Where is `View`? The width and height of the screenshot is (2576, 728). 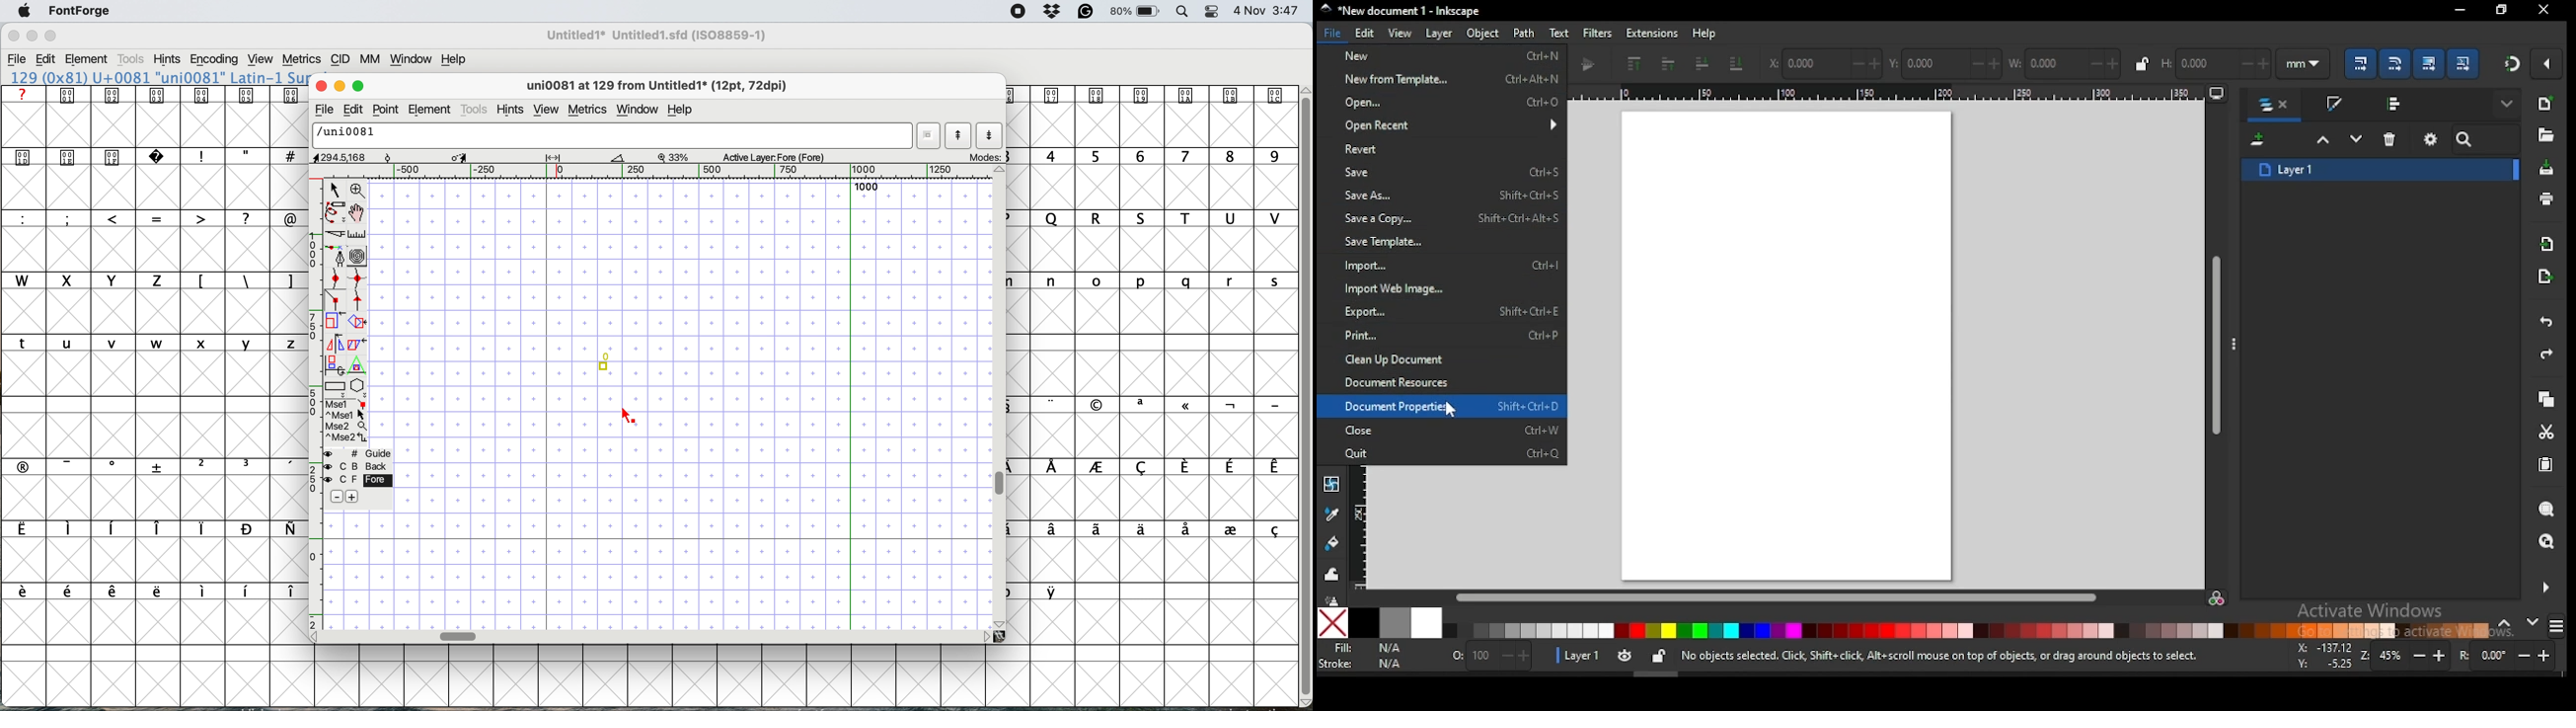 View is located at coordinates (259, 59).